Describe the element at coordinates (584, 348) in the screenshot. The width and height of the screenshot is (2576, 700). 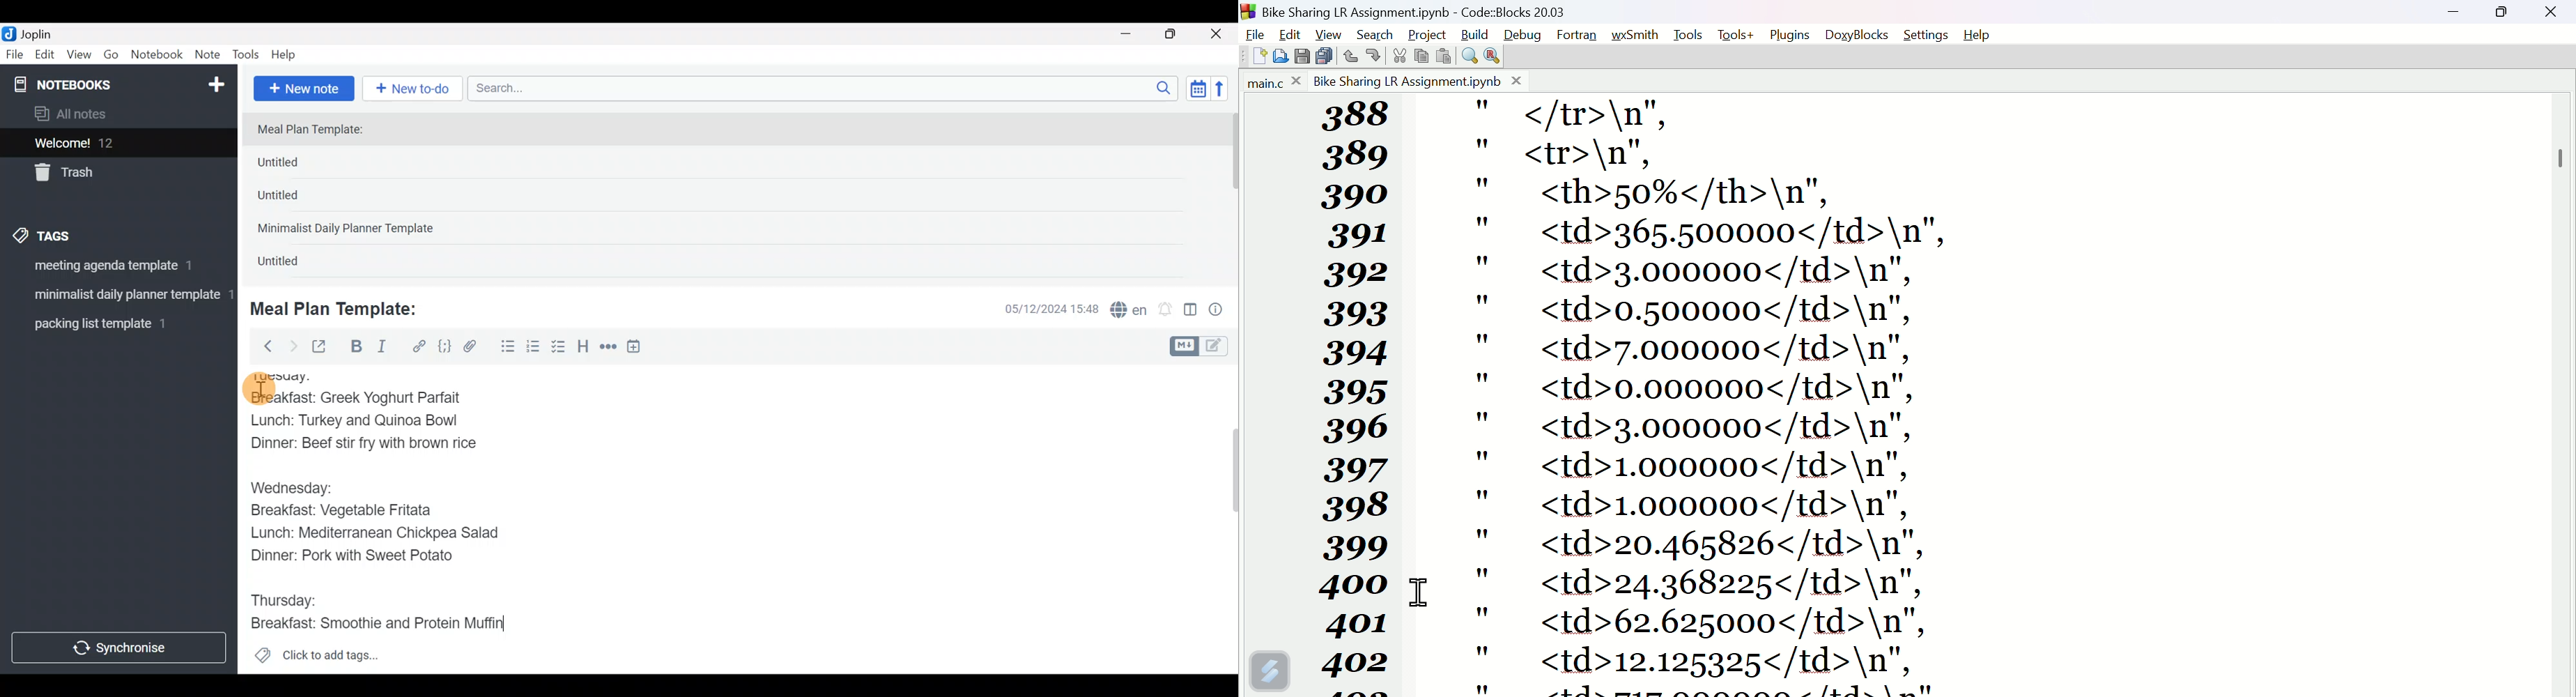
I see `Heading` at that location.